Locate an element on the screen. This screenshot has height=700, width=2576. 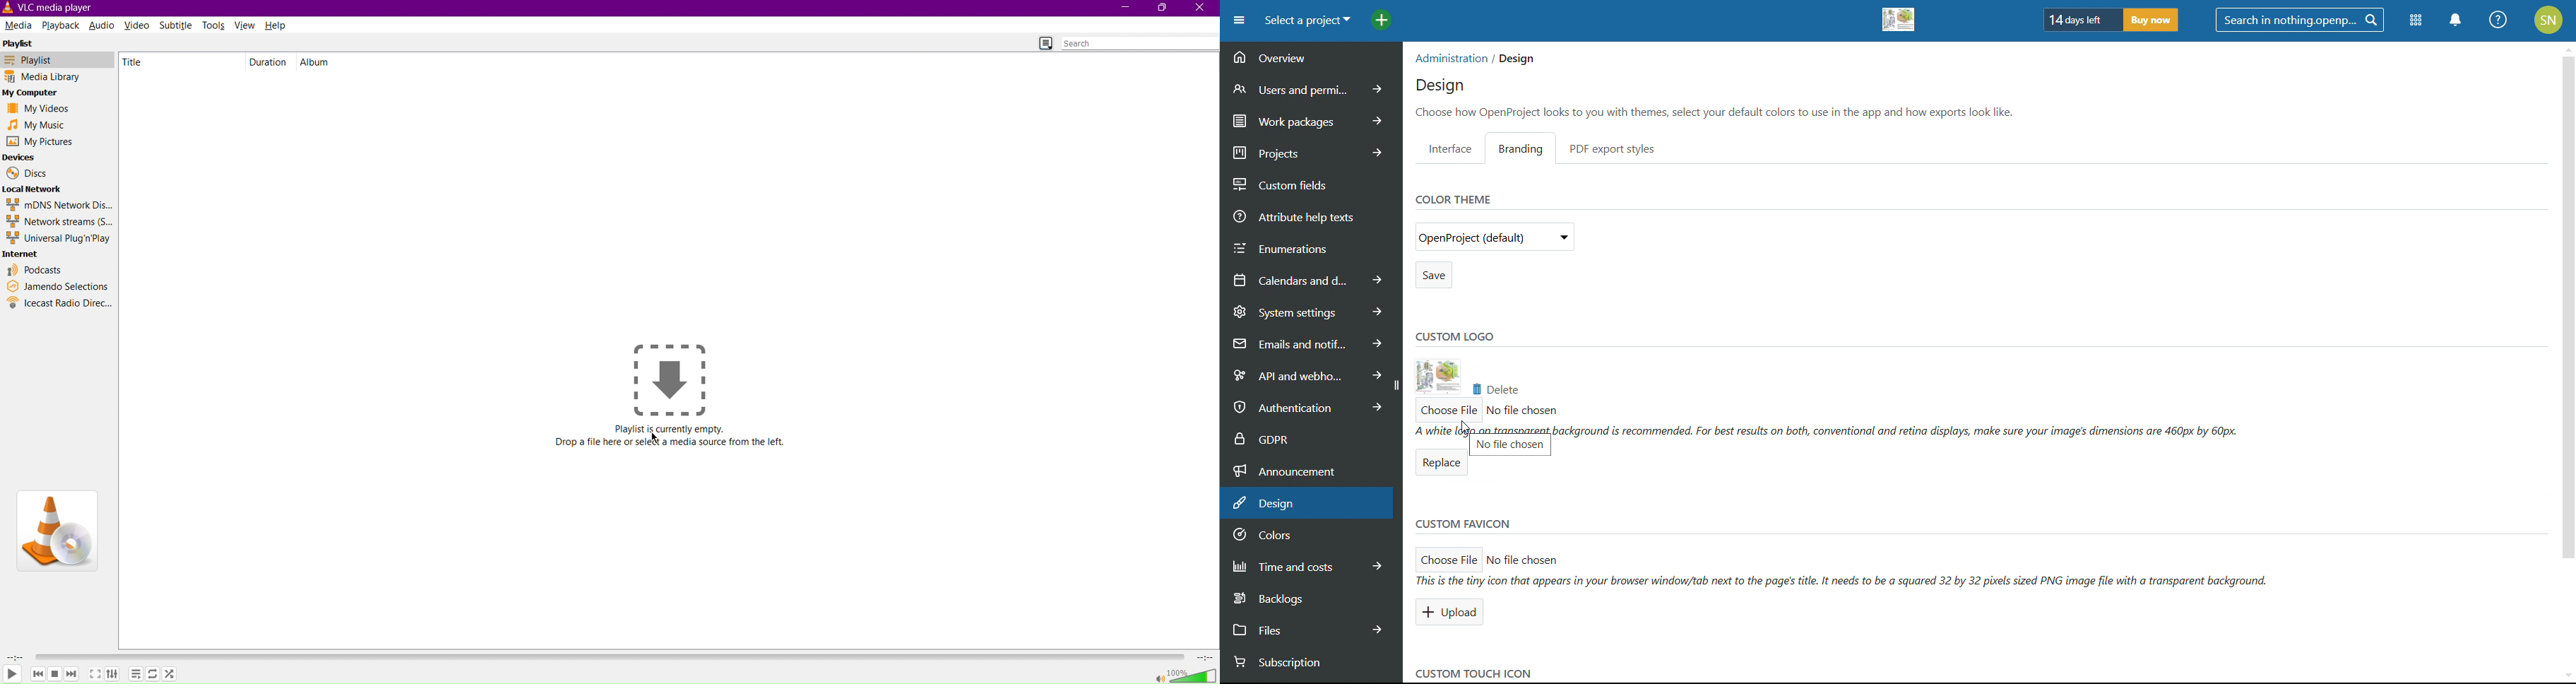
Options is located at coordinates (135, 673).